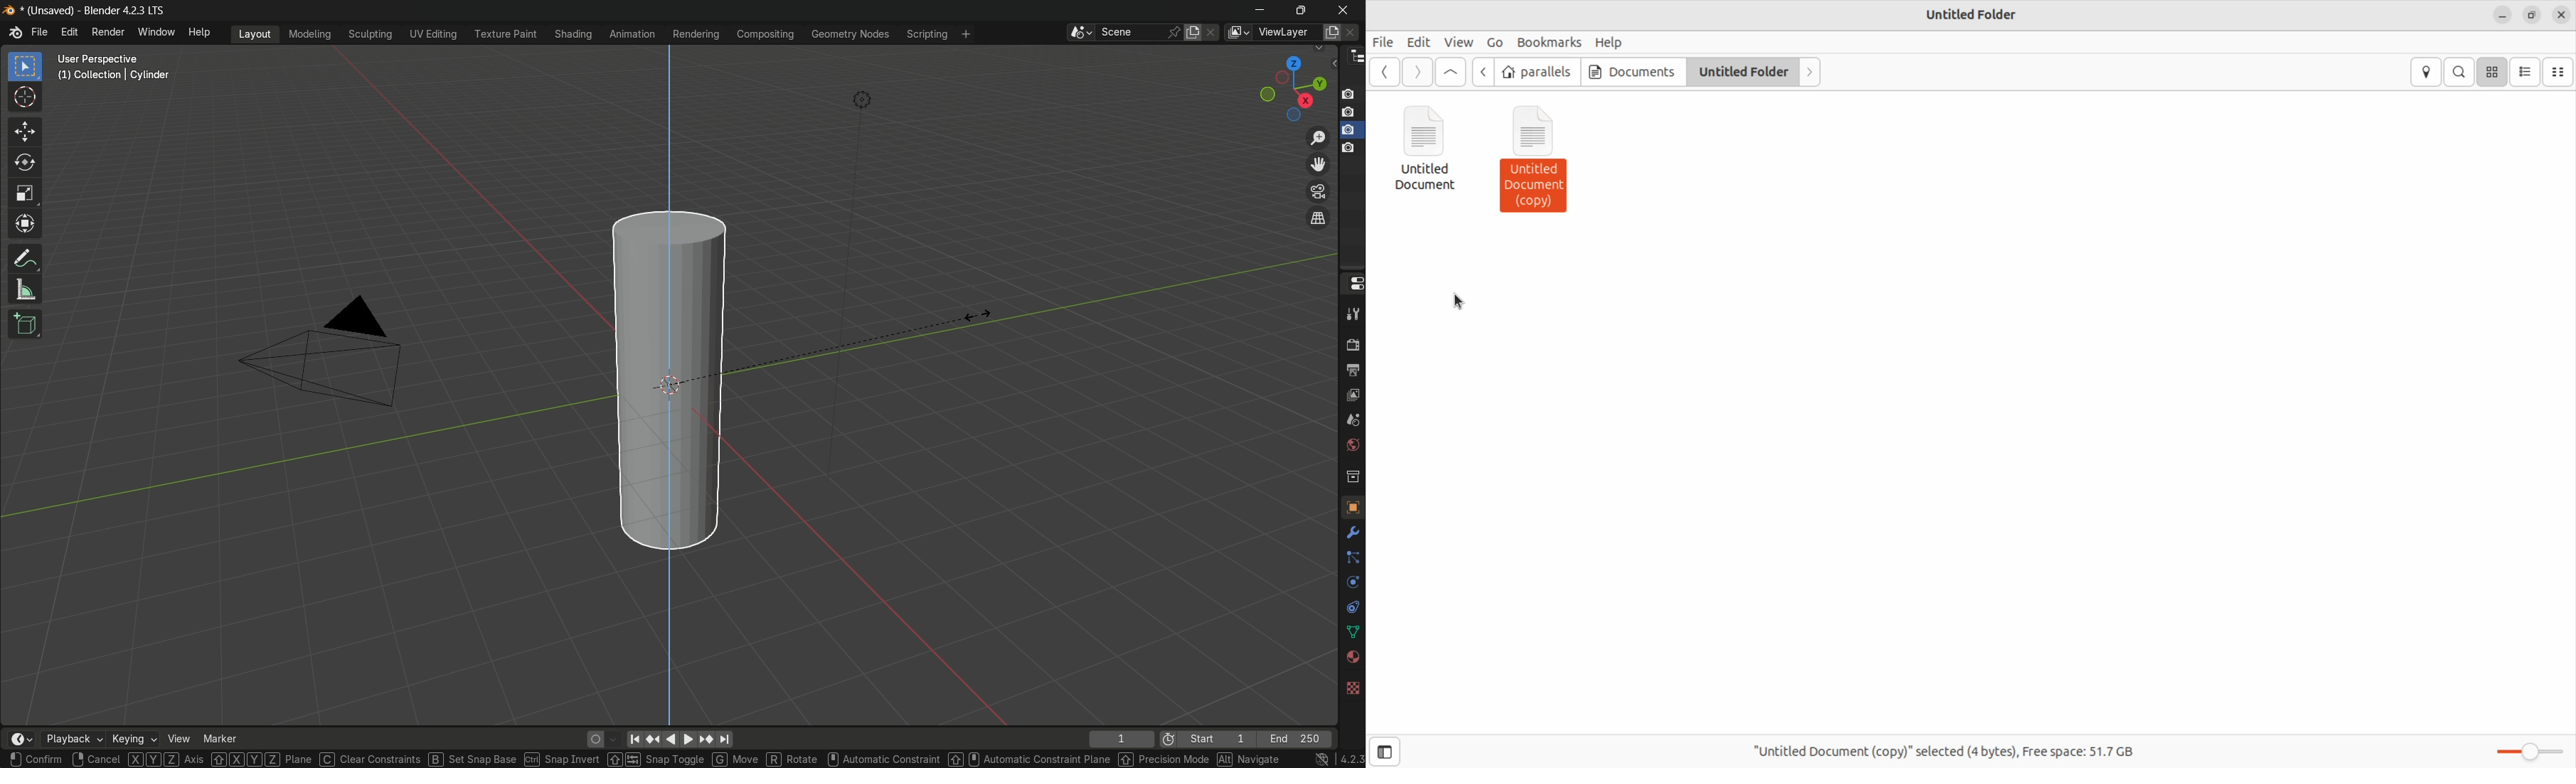  Describe the element at coordinates (977, 317) in the screenshot. I see `cursor` at that location.